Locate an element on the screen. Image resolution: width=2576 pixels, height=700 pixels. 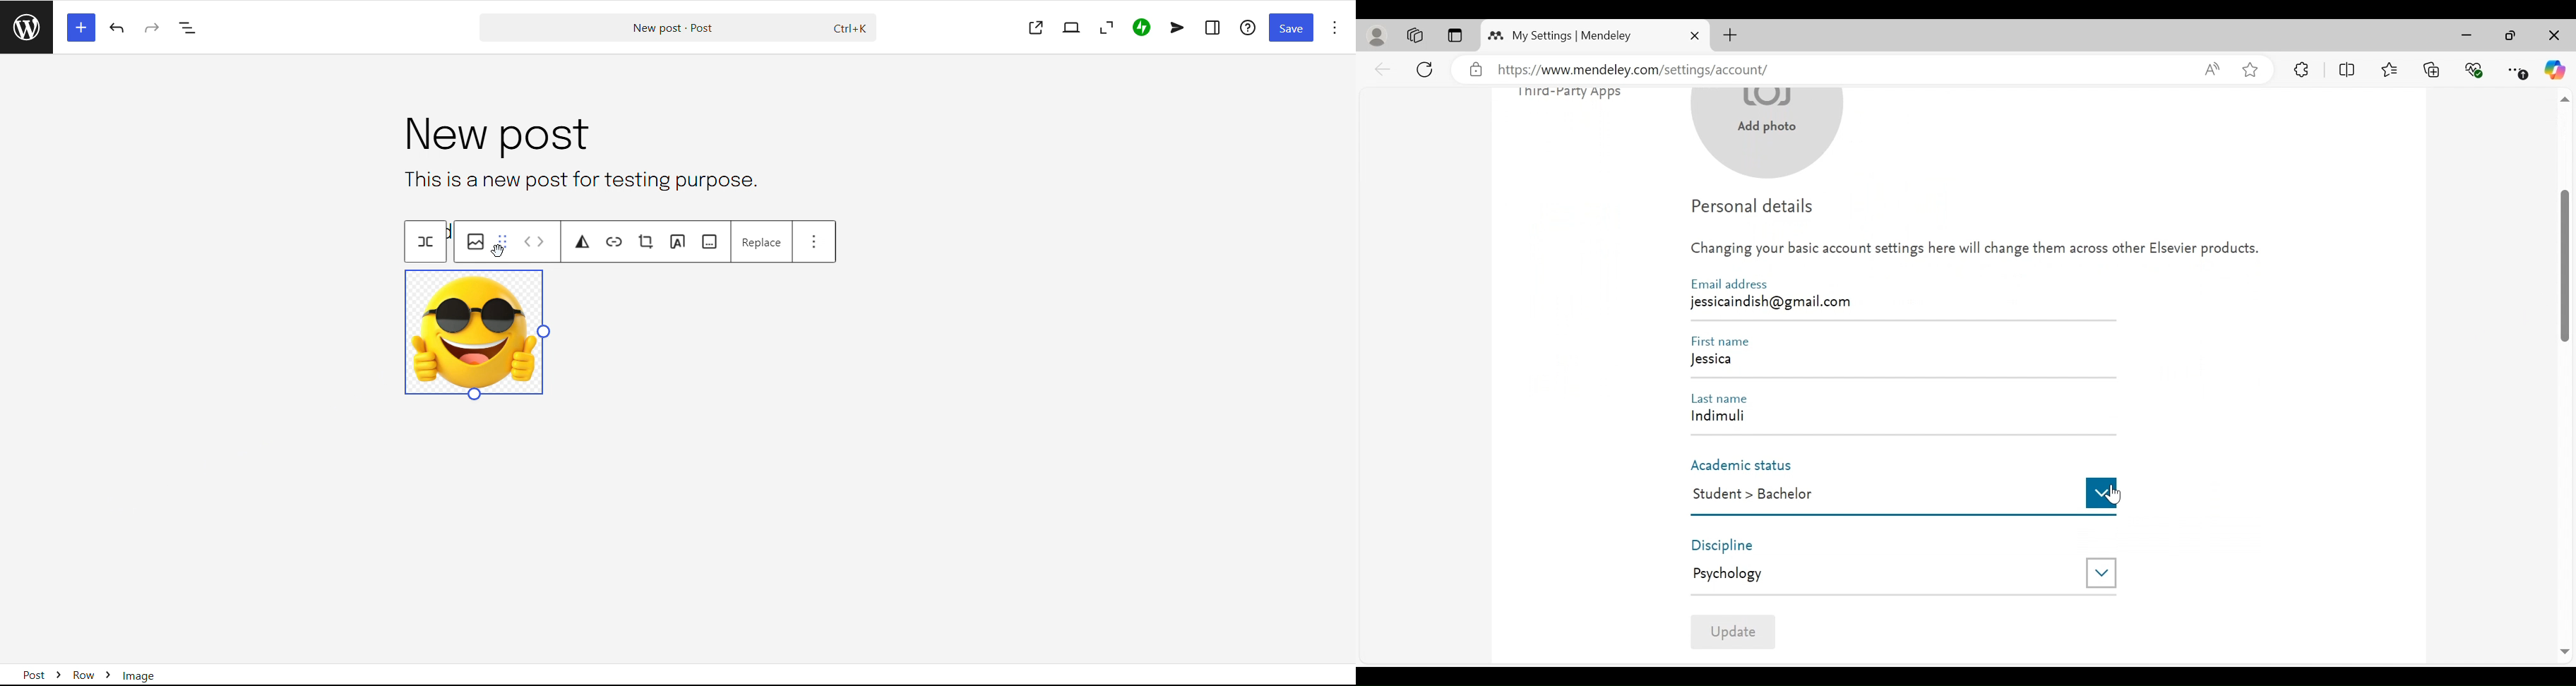
brackets is located at coordinates (426, 241).